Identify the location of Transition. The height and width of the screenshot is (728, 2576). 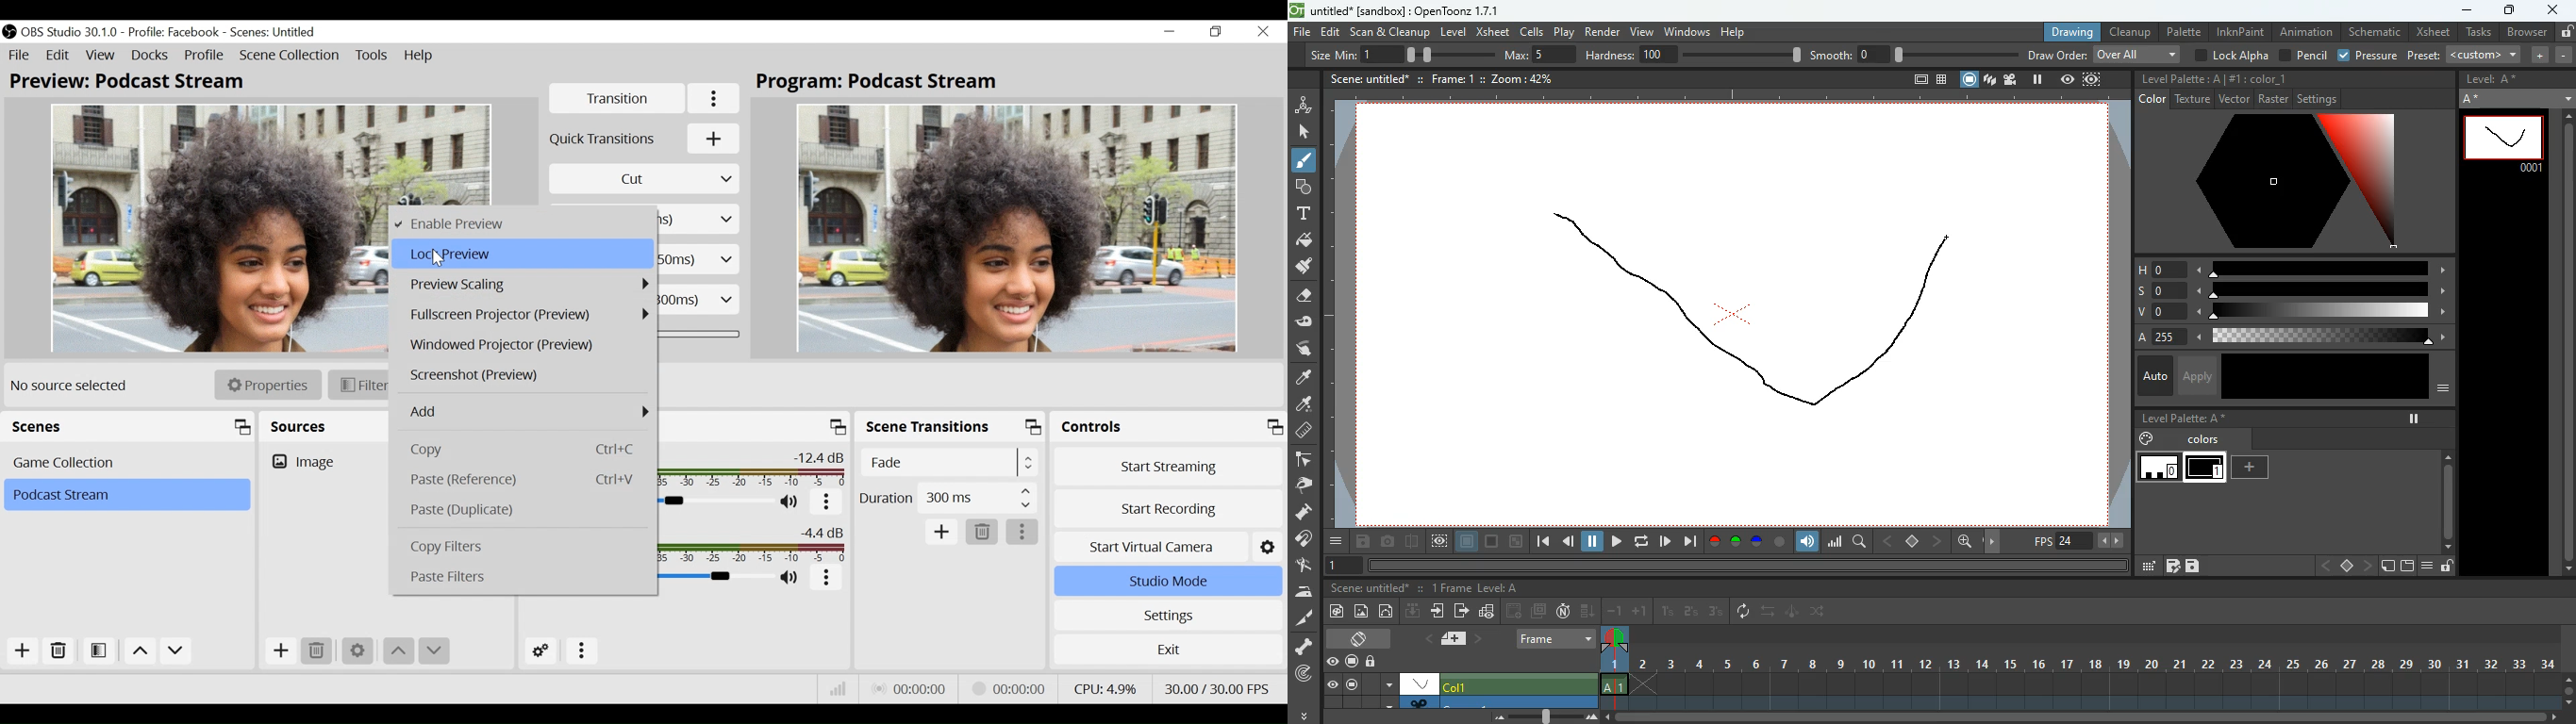
(618, 98).